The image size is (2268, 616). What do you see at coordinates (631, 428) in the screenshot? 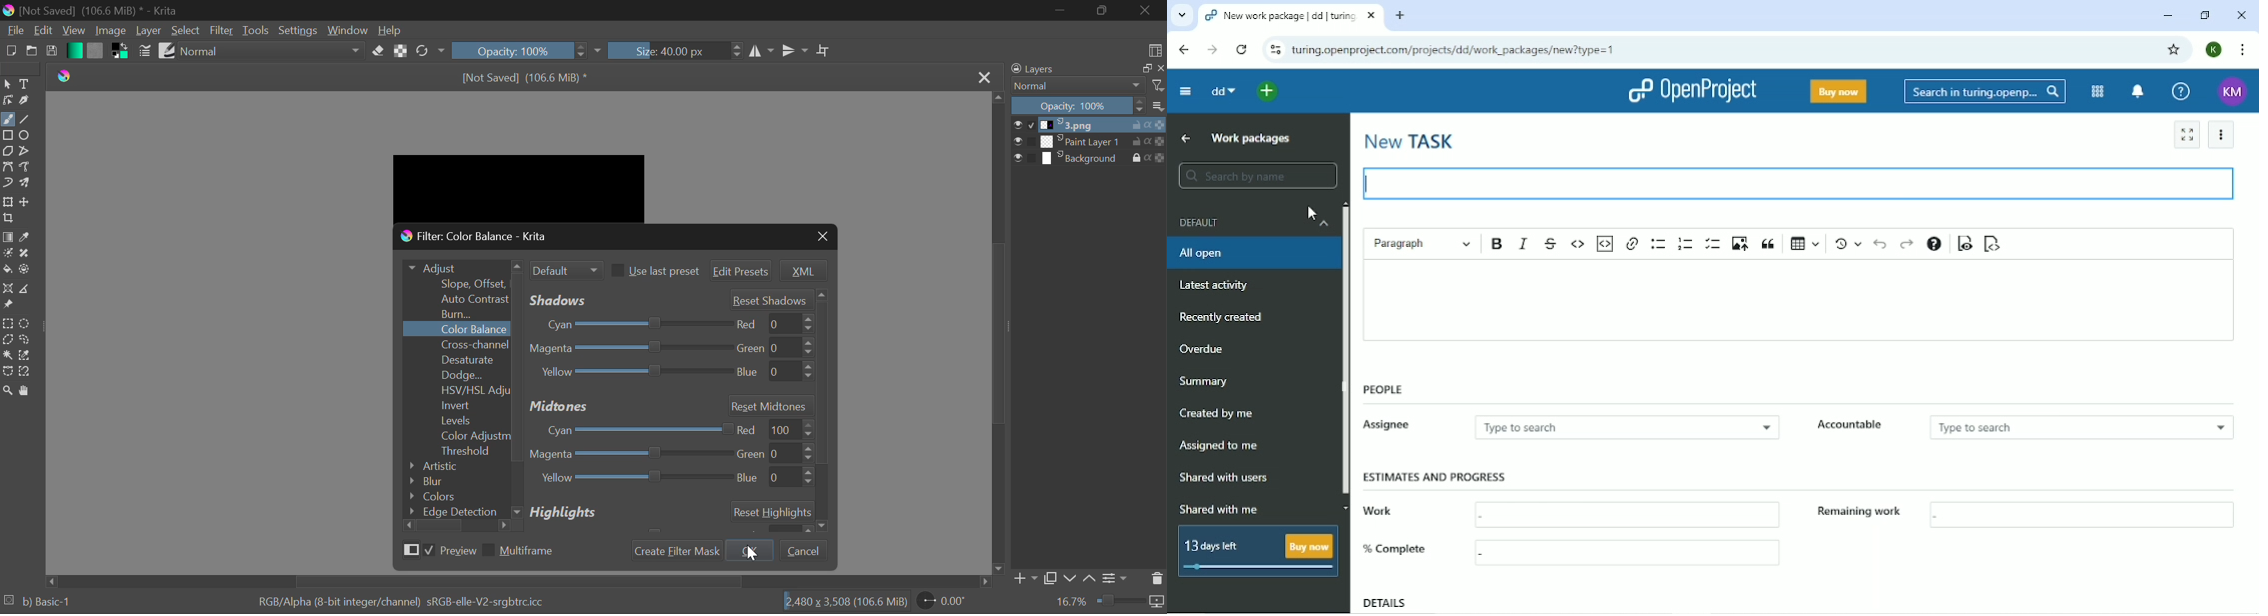
I see `Cyan-Red Adjustment Slider` at bounding box center [631, 428].